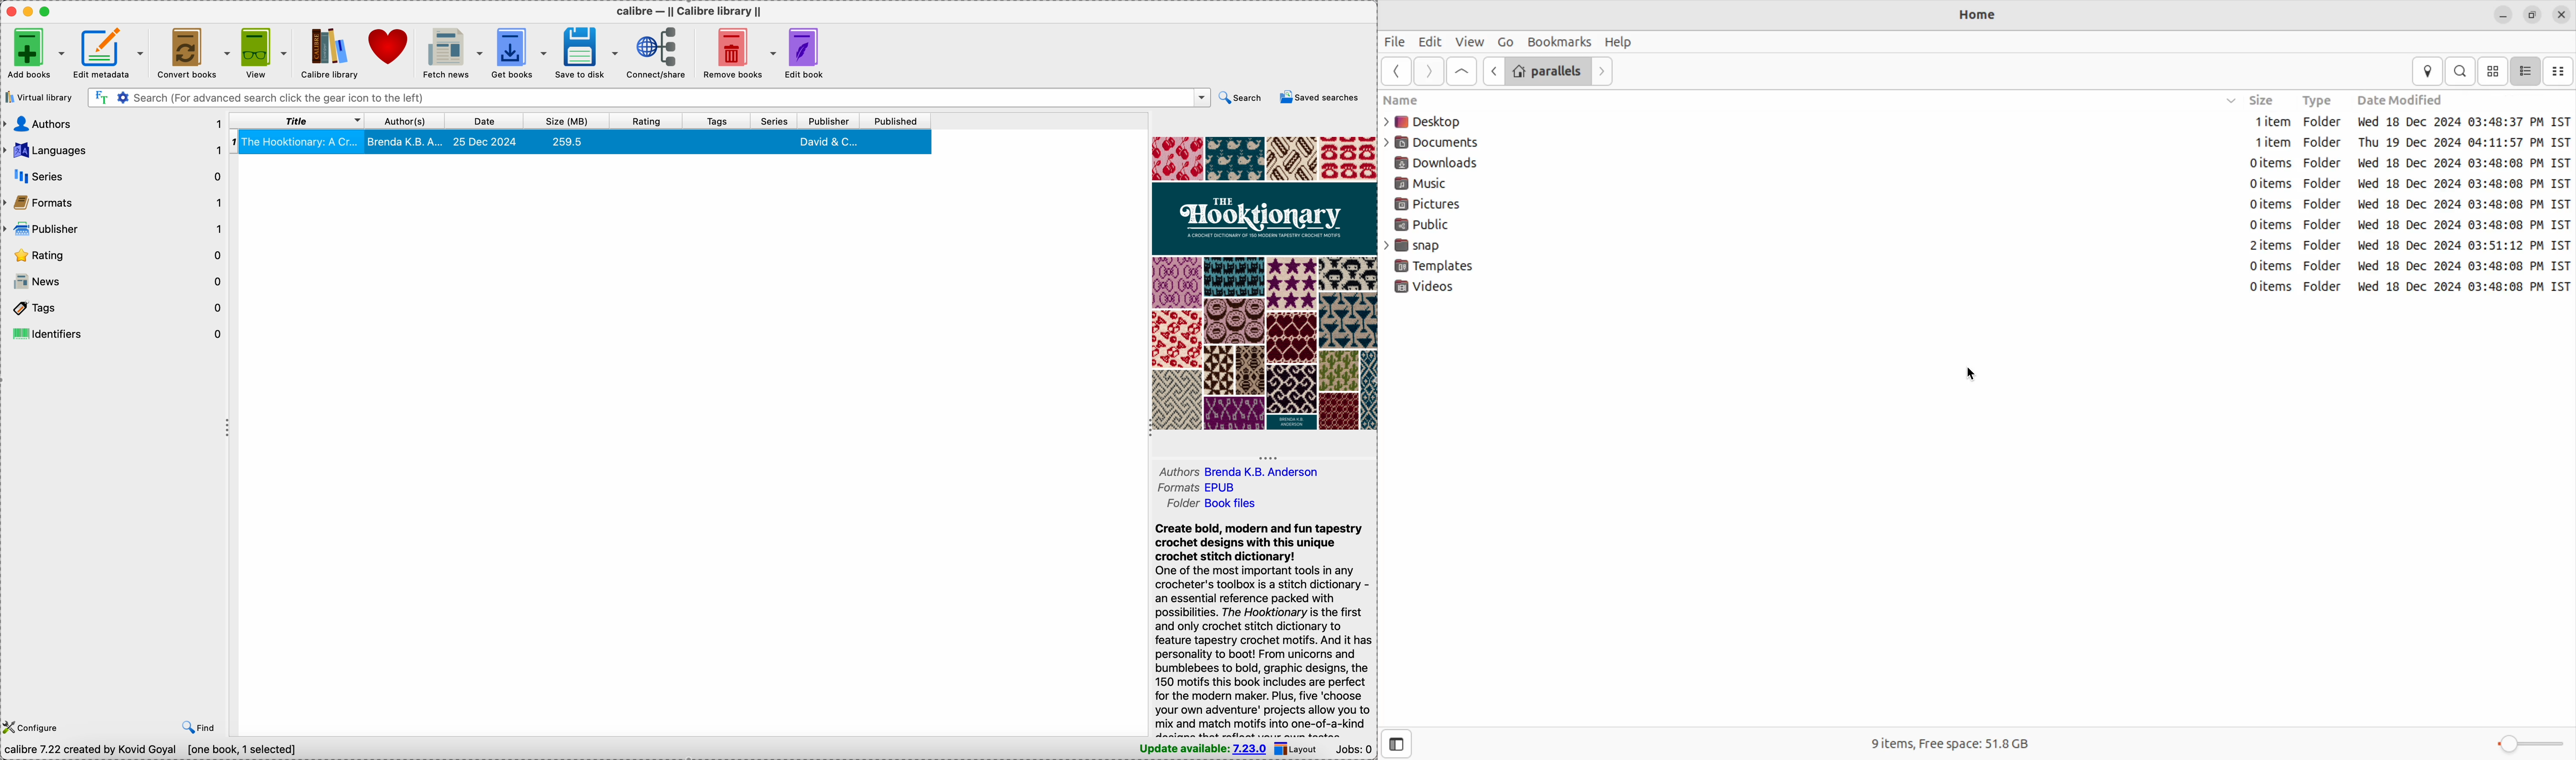 The image size is (2576, 784). Describe the element at coordinates (1265, 629) in the screenshot. I see `synopsis` at that location.